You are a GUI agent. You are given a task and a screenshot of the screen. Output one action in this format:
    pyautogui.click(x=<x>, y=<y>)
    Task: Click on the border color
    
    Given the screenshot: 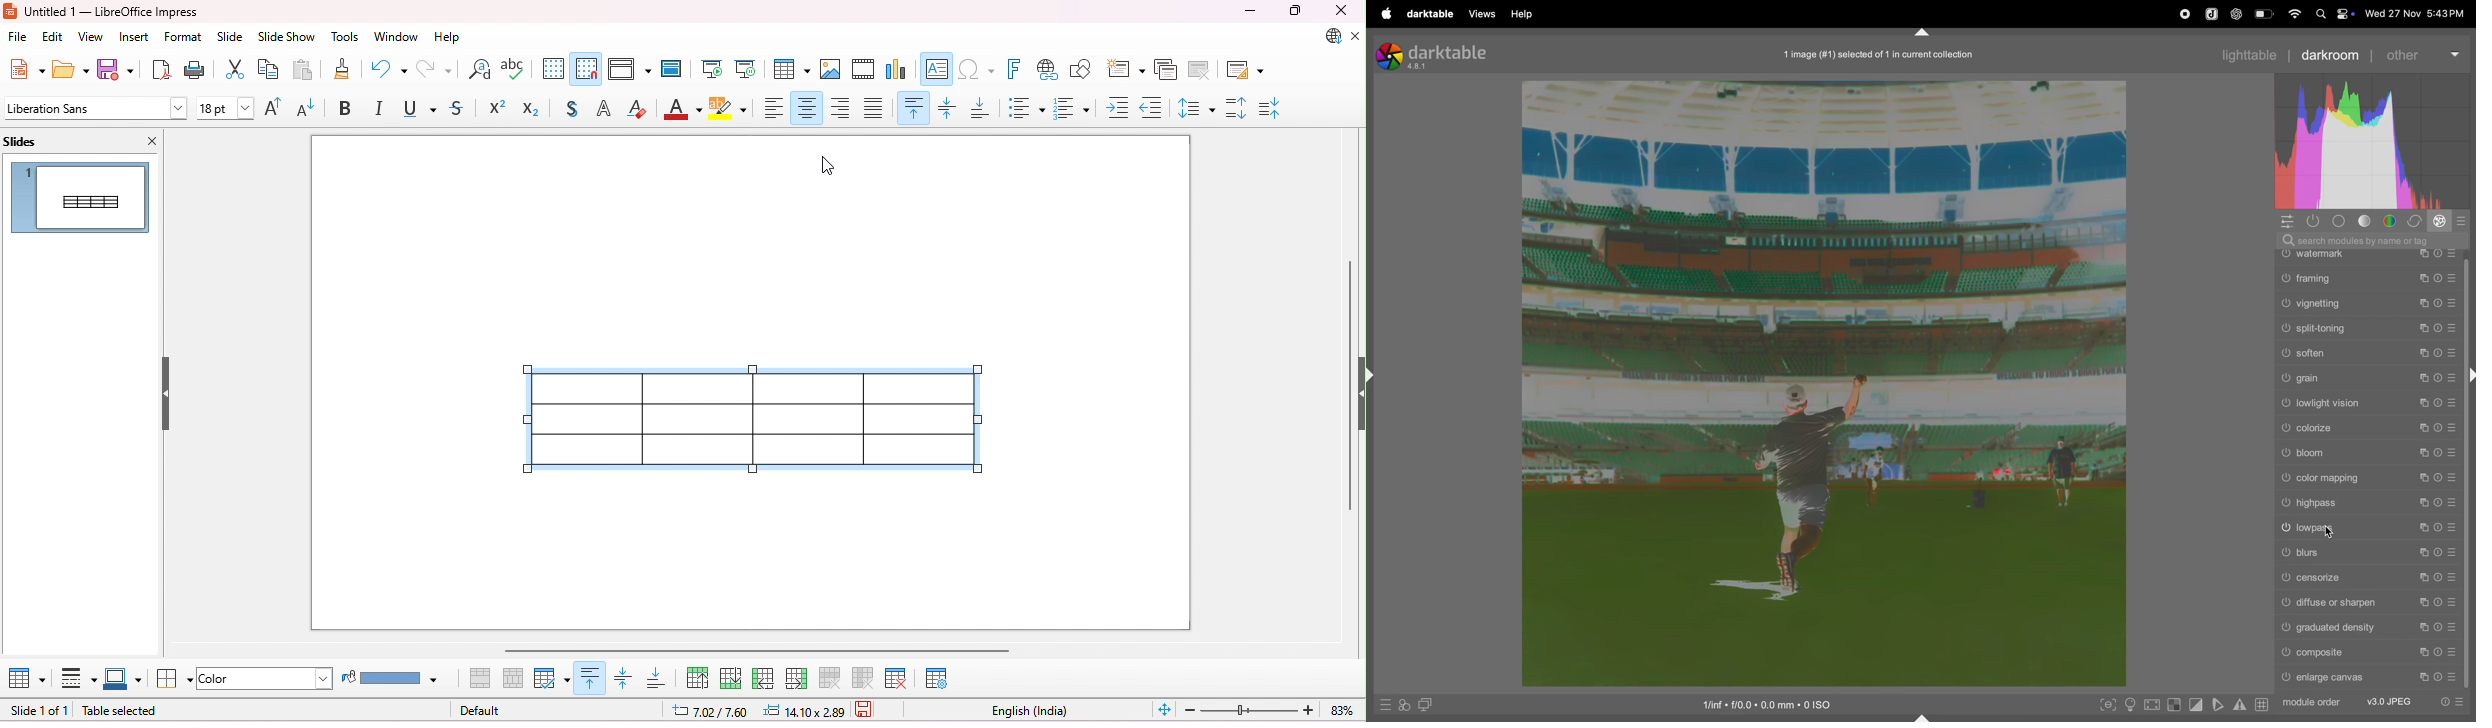 What is the action you would take?
    pyautogui.click(x=123, y=676)
    